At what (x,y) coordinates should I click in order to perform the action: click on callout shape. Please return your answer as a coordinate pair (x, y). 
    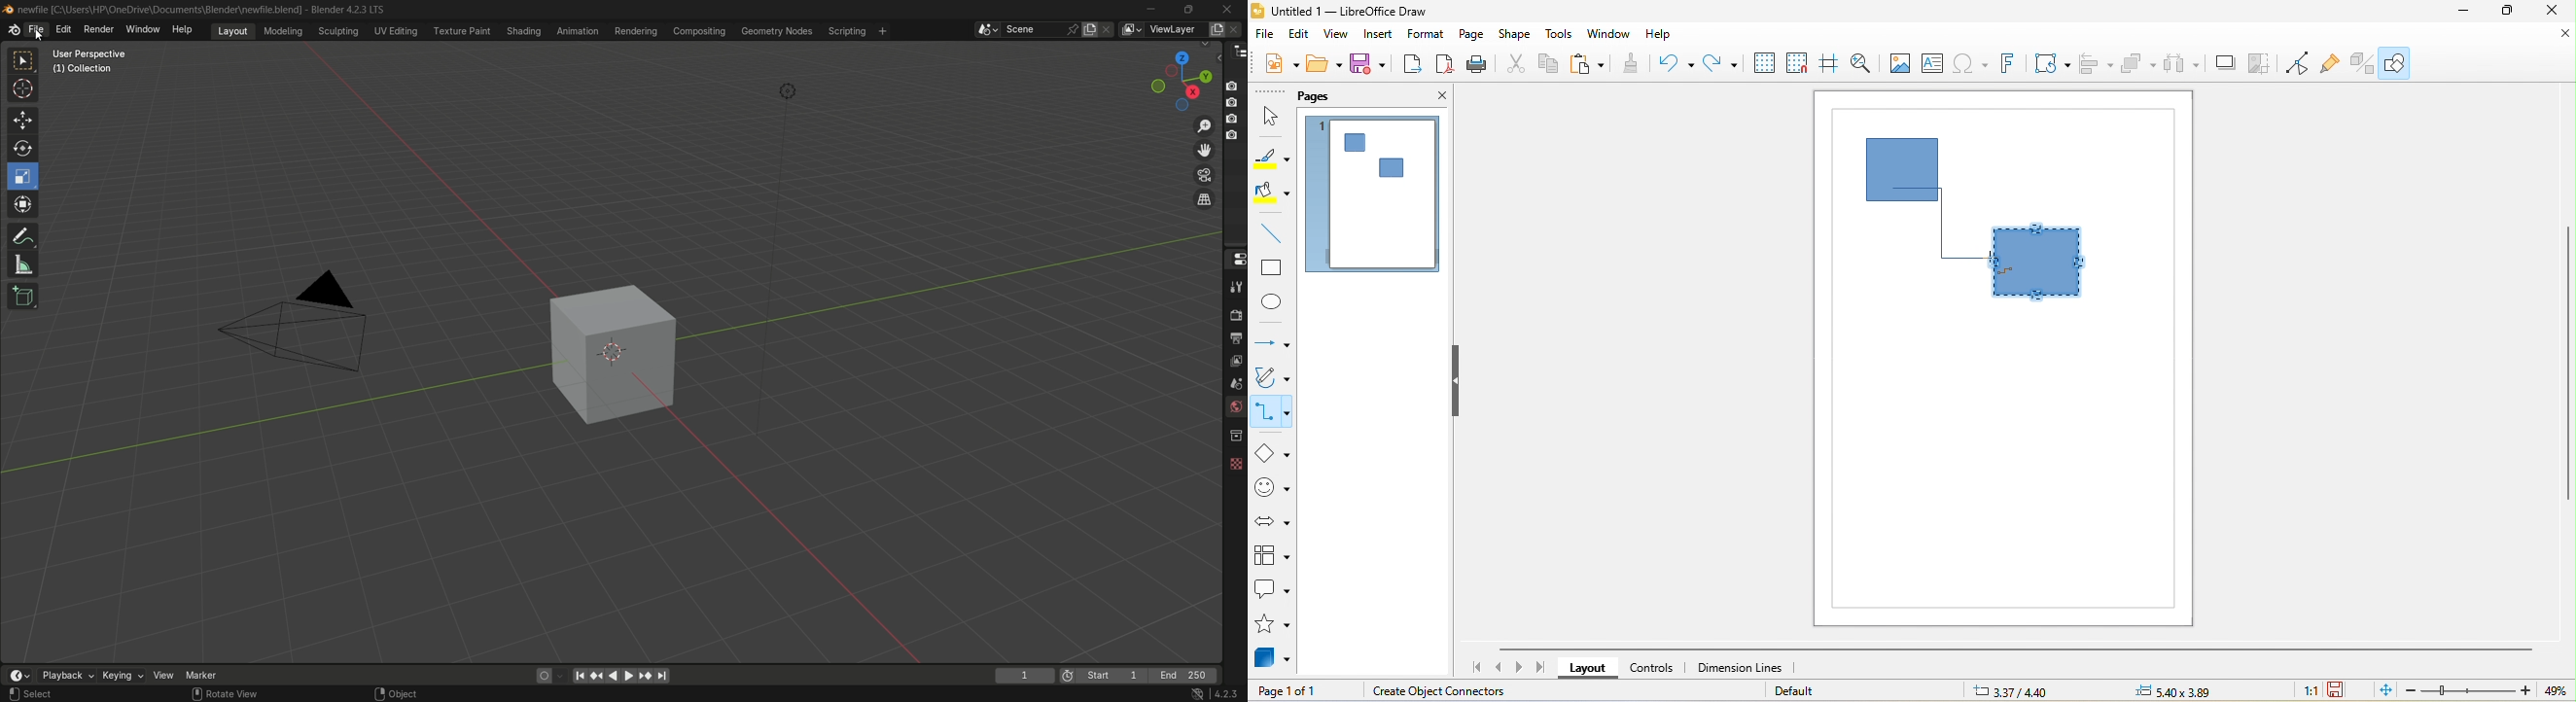
    Looking at the image, I should click on (1273, 588).